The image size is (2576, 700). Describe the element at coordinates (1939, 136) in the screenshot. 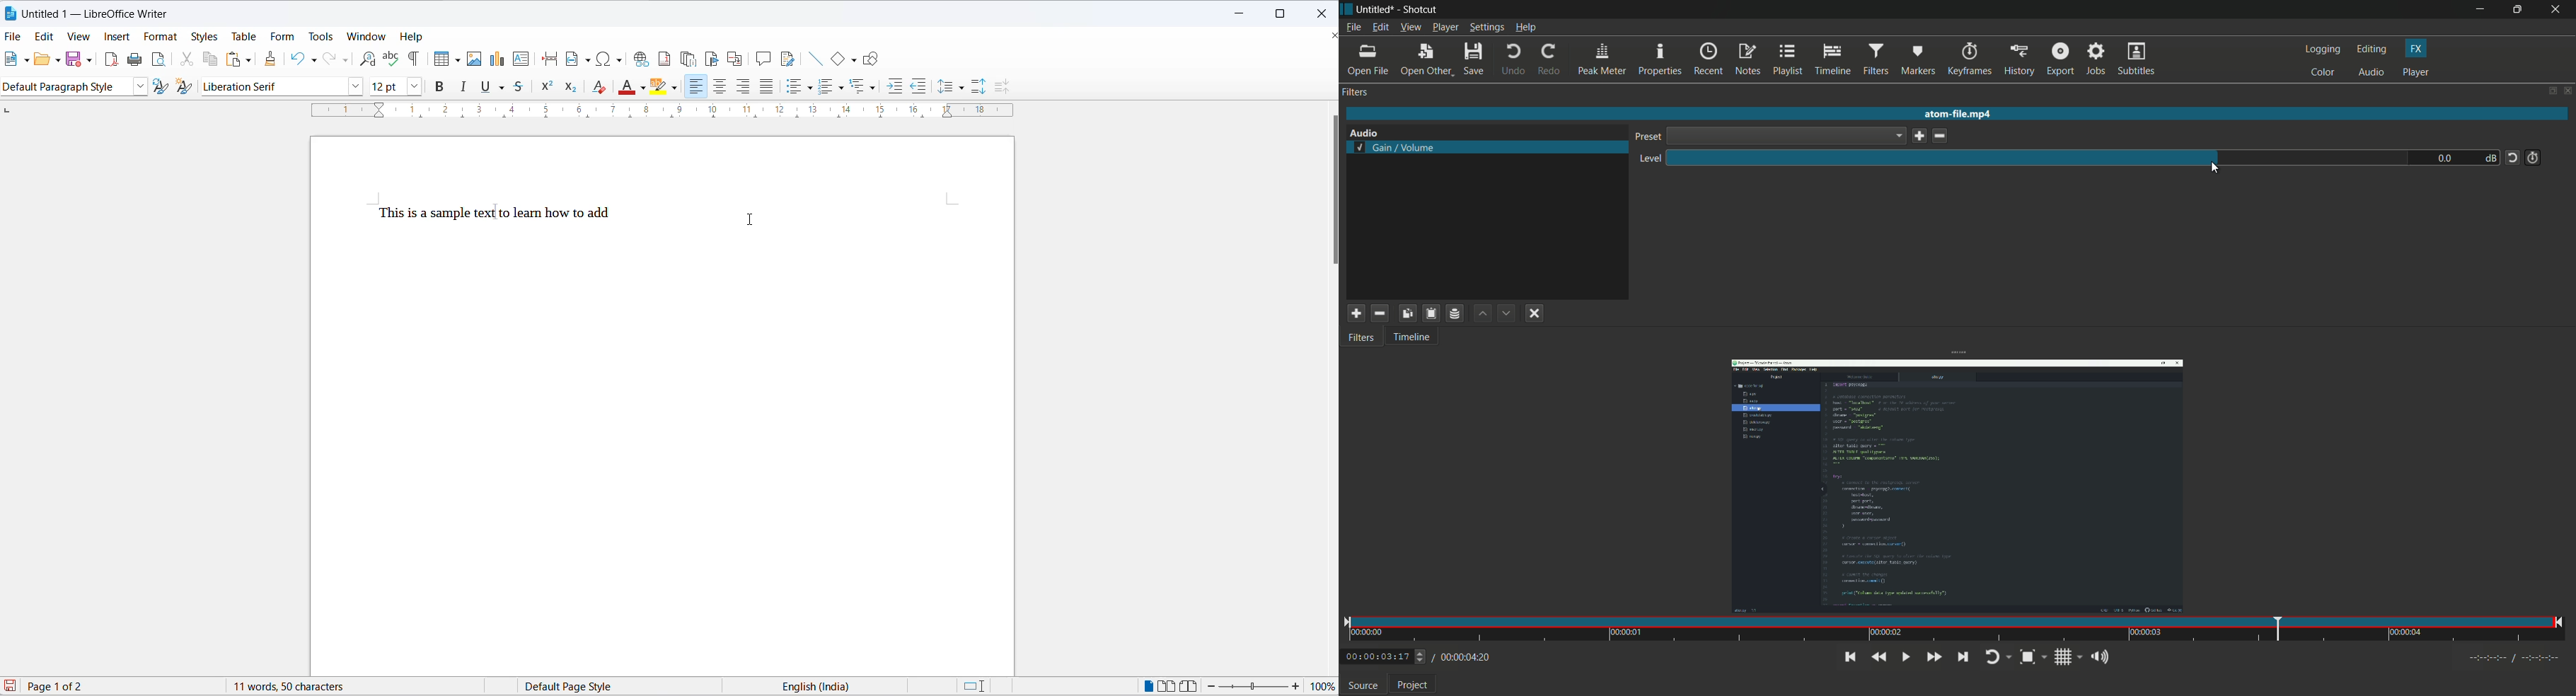

I see `delete` at that location.